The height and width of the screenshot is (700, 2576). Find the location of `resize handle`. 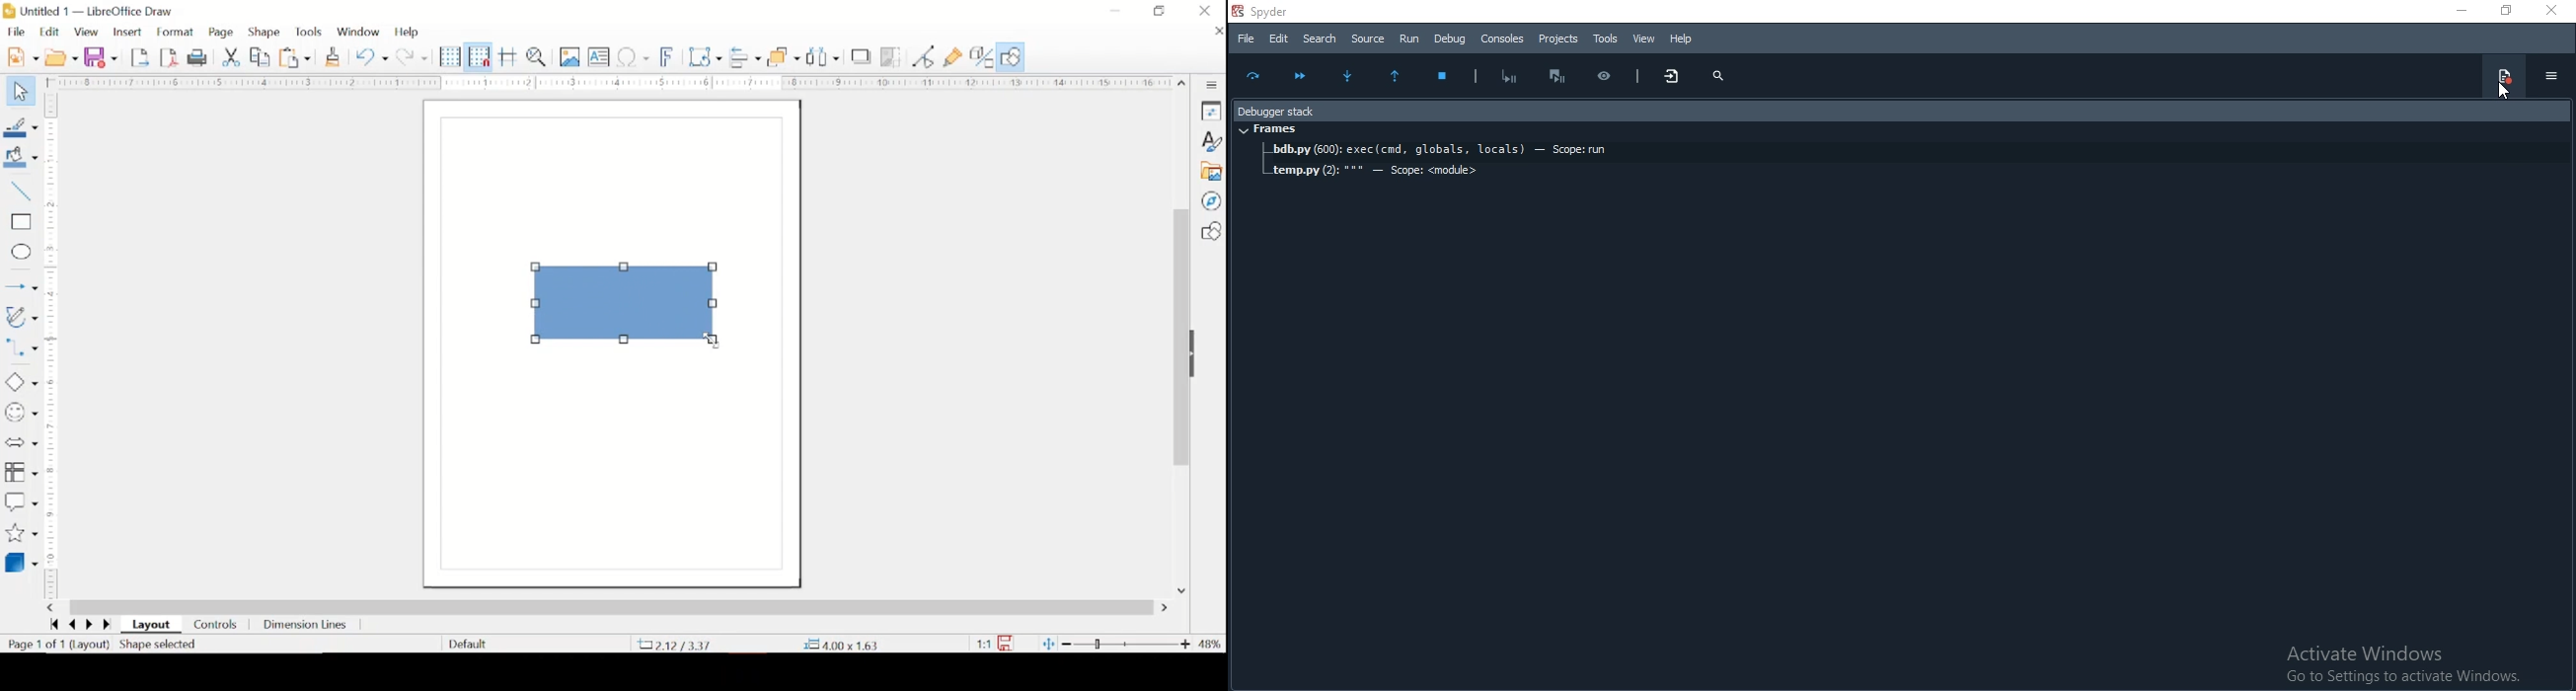

resize handle is located at coordinates (715, 303).